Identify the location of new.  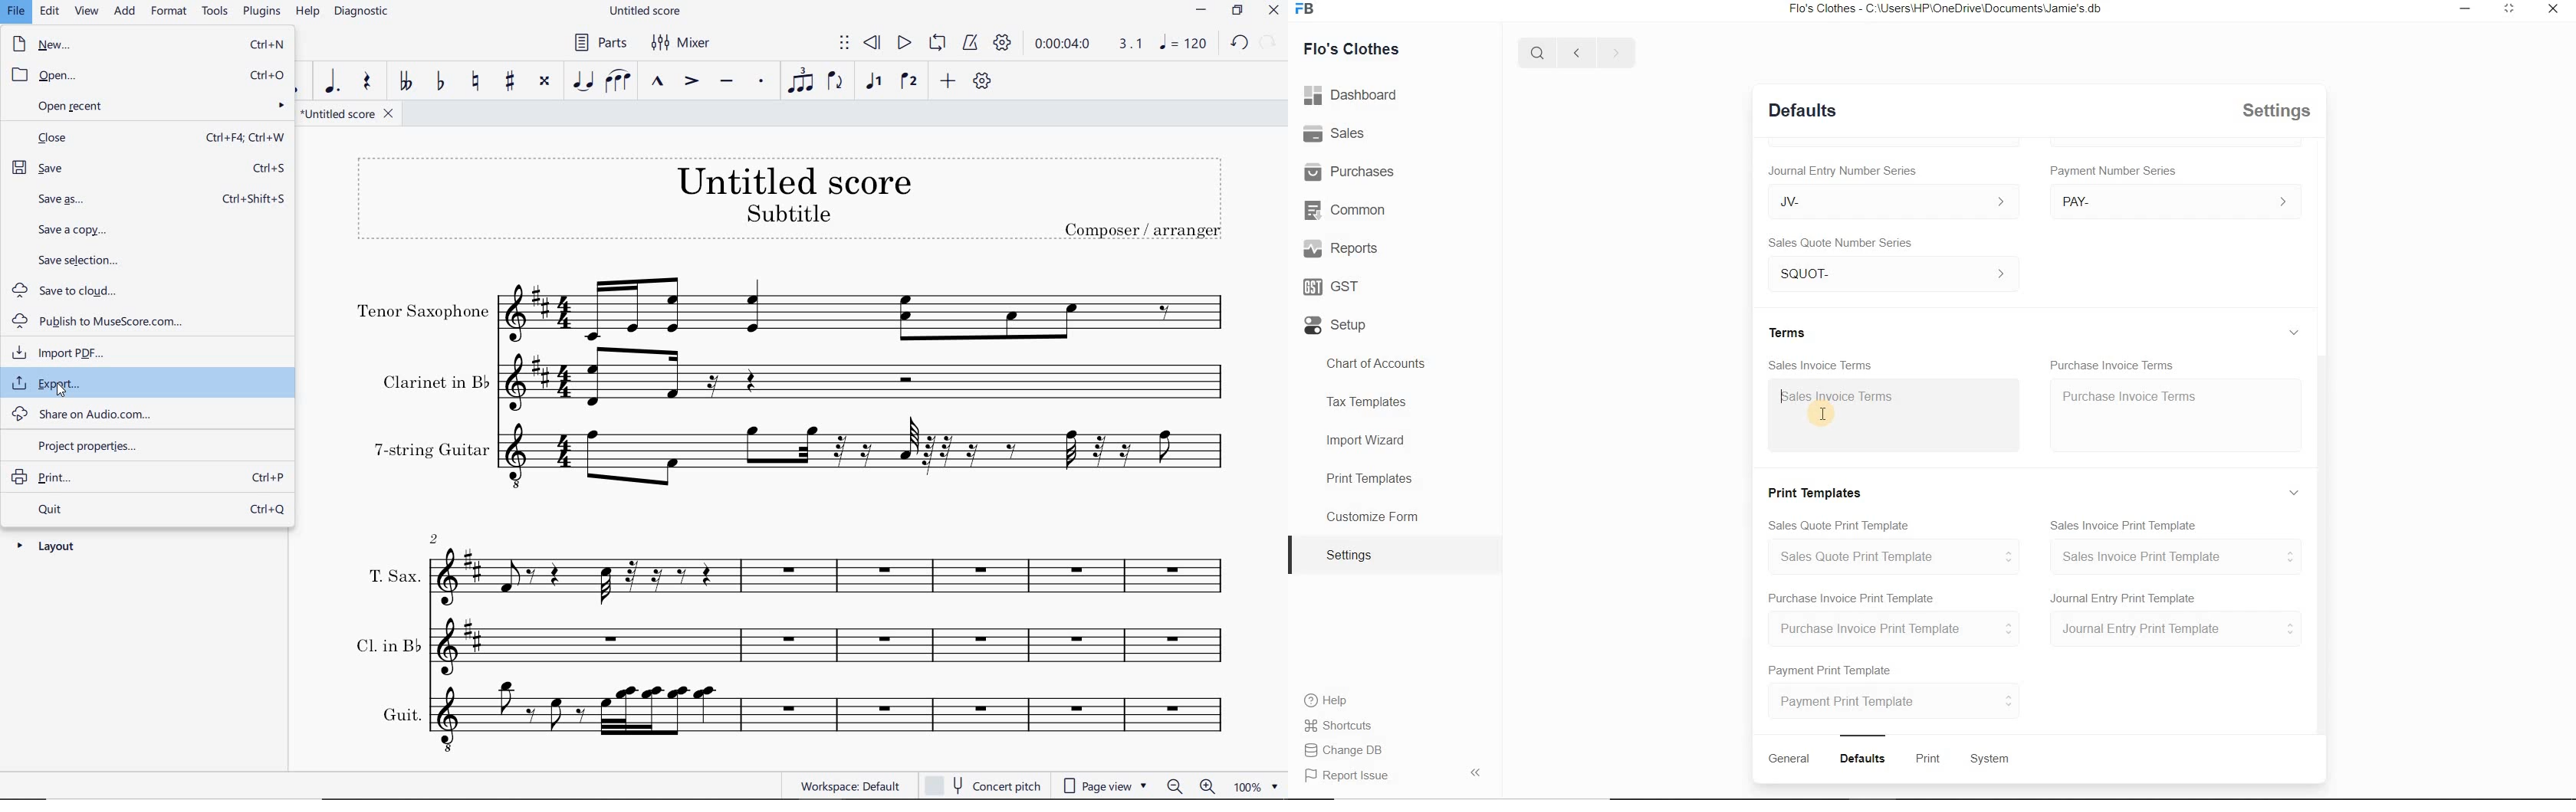
(153, 45).